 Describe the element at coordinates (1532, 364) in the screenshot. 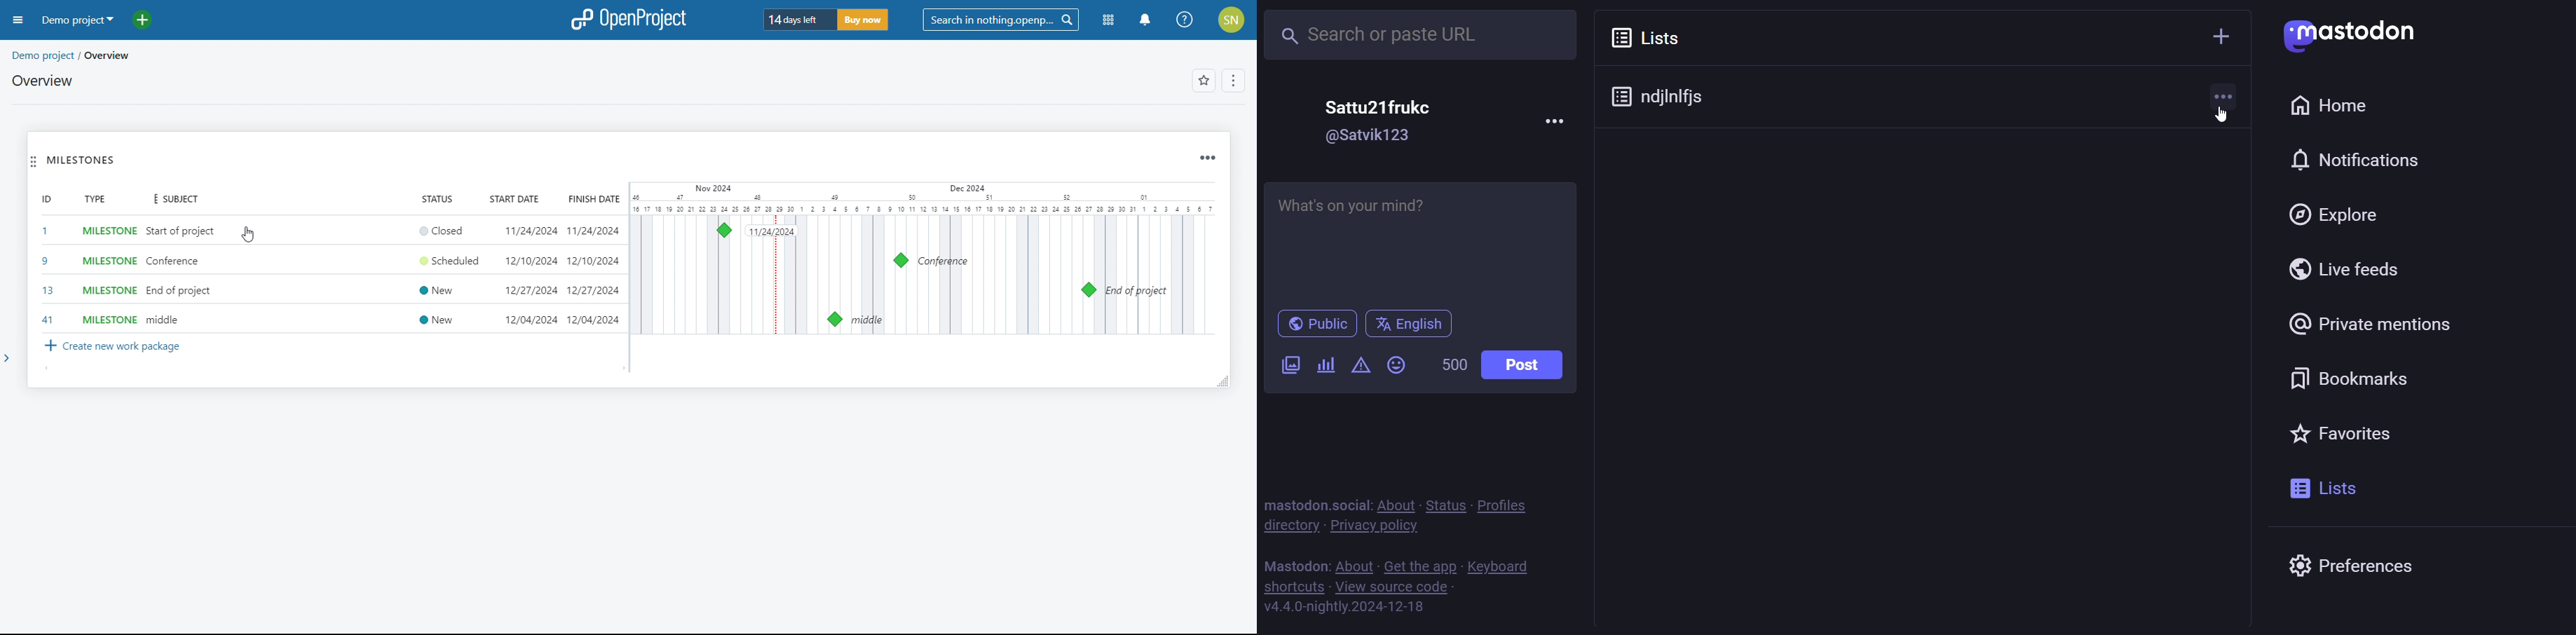

I see `post` at that location.